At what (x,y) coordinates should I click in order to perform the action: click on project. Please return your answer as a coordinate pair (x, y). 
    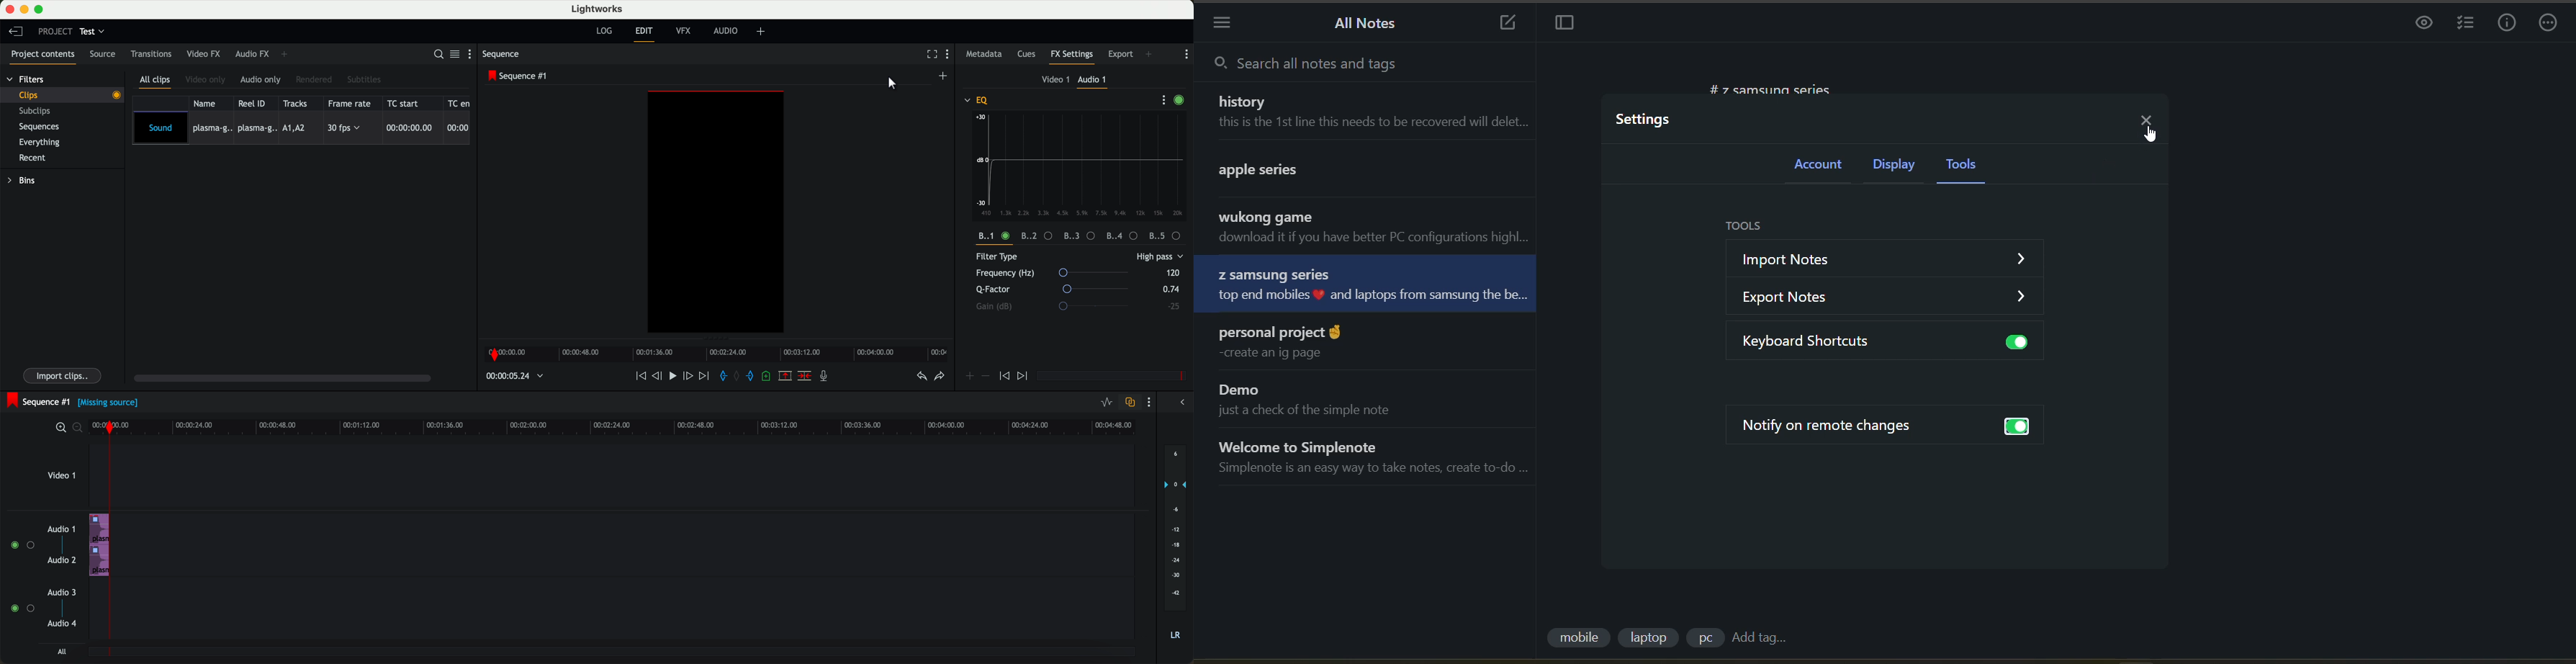
    Looking at the image, I should click on (53, 31).